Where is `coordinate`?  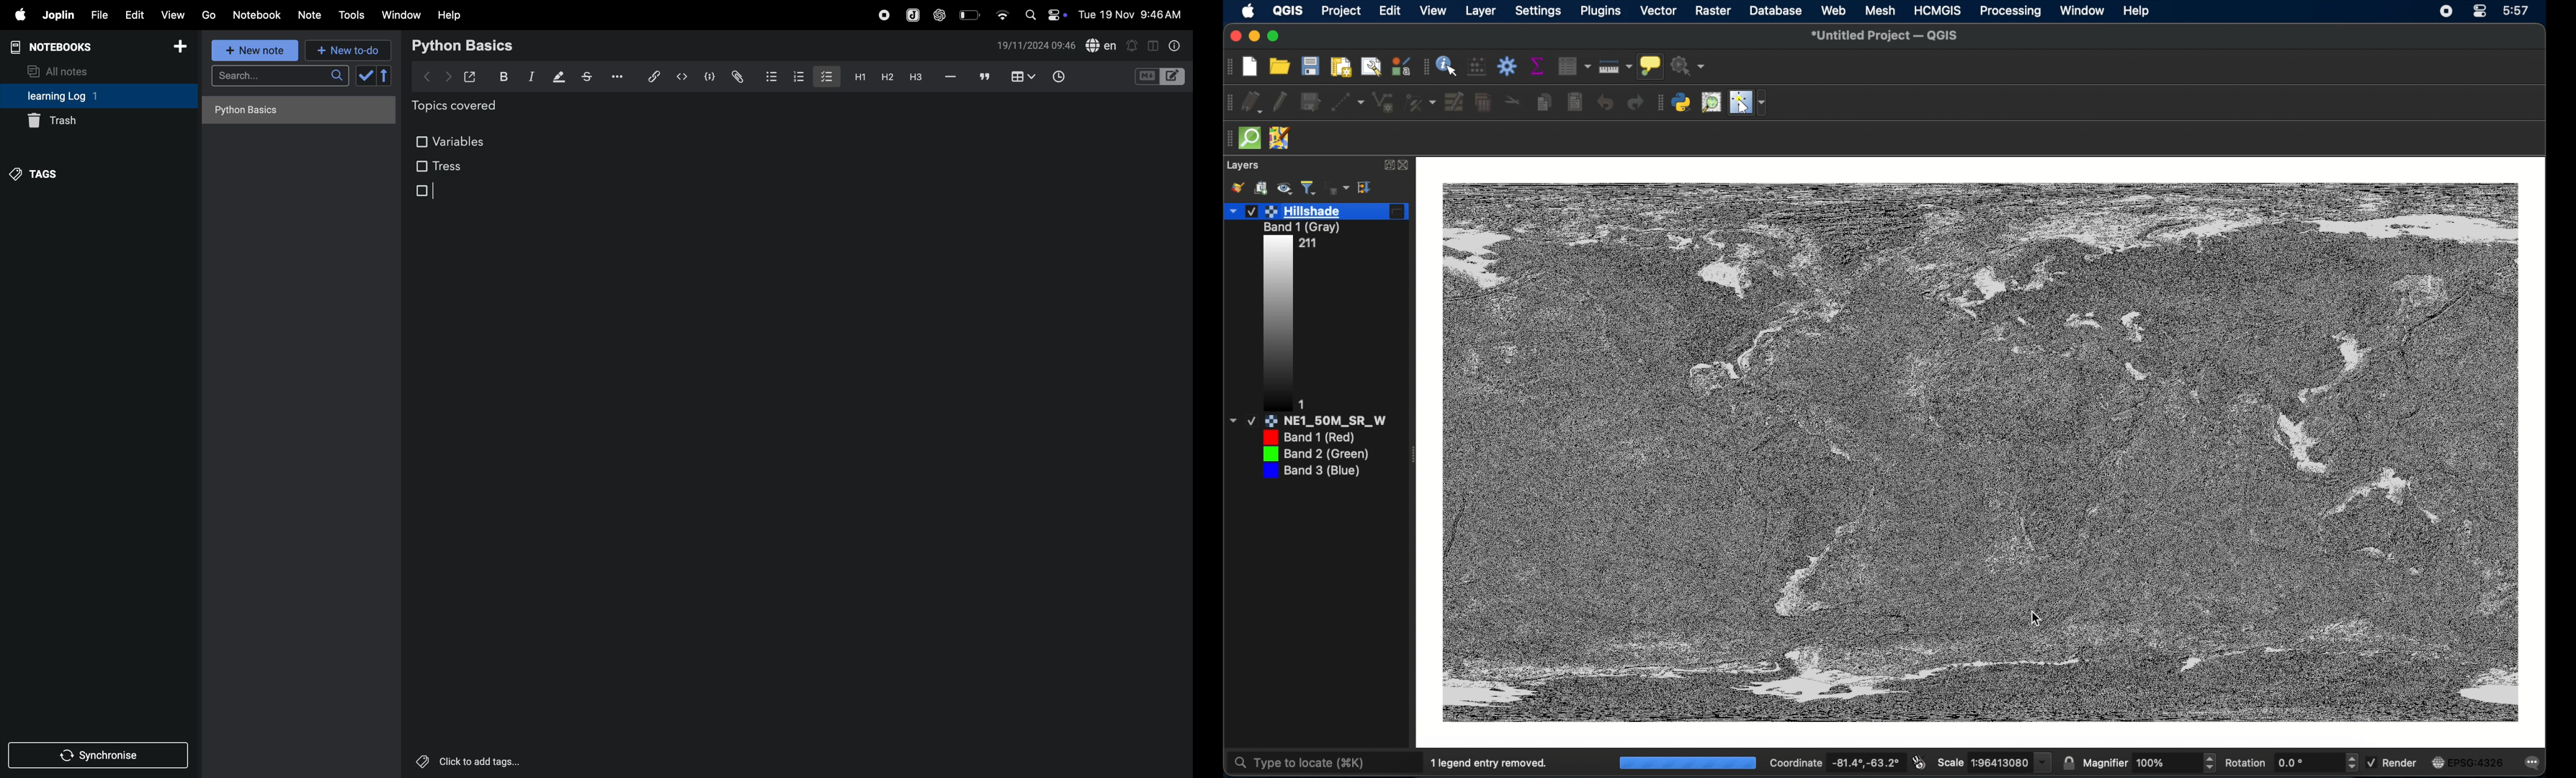 coordinate is located at coordinates (1834, 761).